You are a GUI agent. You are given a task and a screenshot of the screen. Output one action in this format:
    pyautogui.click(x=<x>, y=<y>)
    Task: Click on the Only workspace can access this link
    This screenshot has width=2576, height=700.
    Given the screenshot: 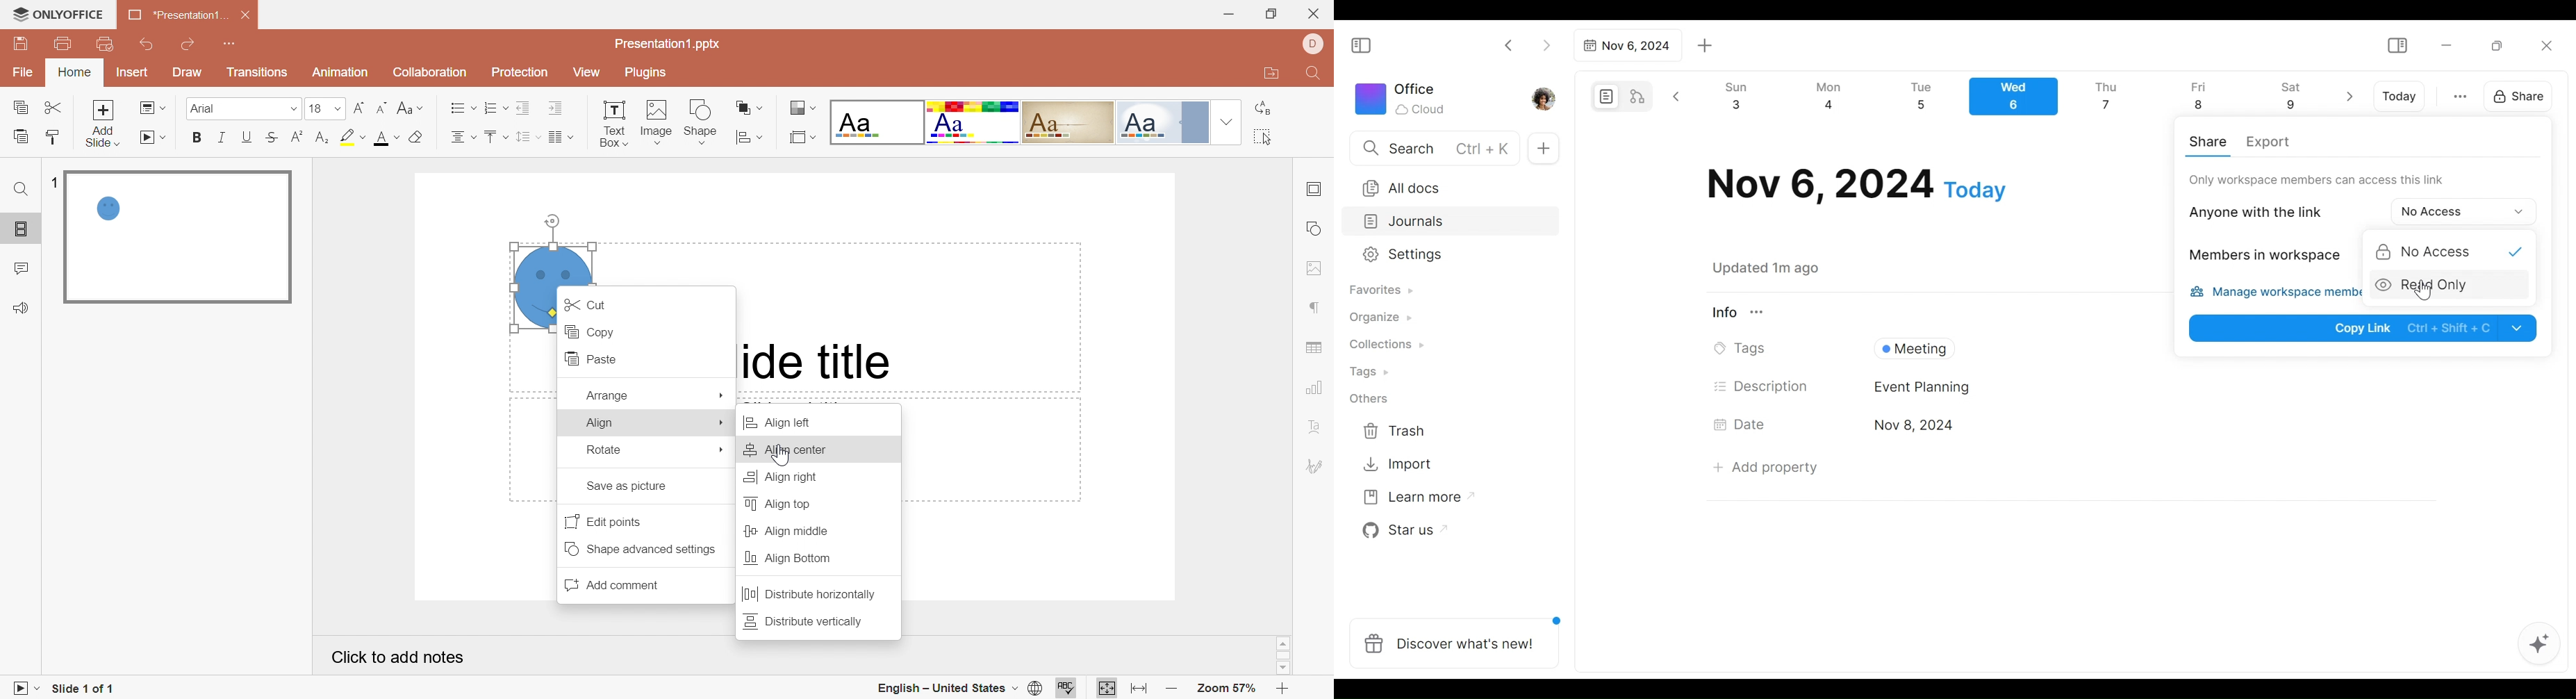 What is the action you would take?
    pyautogui.click(x=2317, y=179)
    